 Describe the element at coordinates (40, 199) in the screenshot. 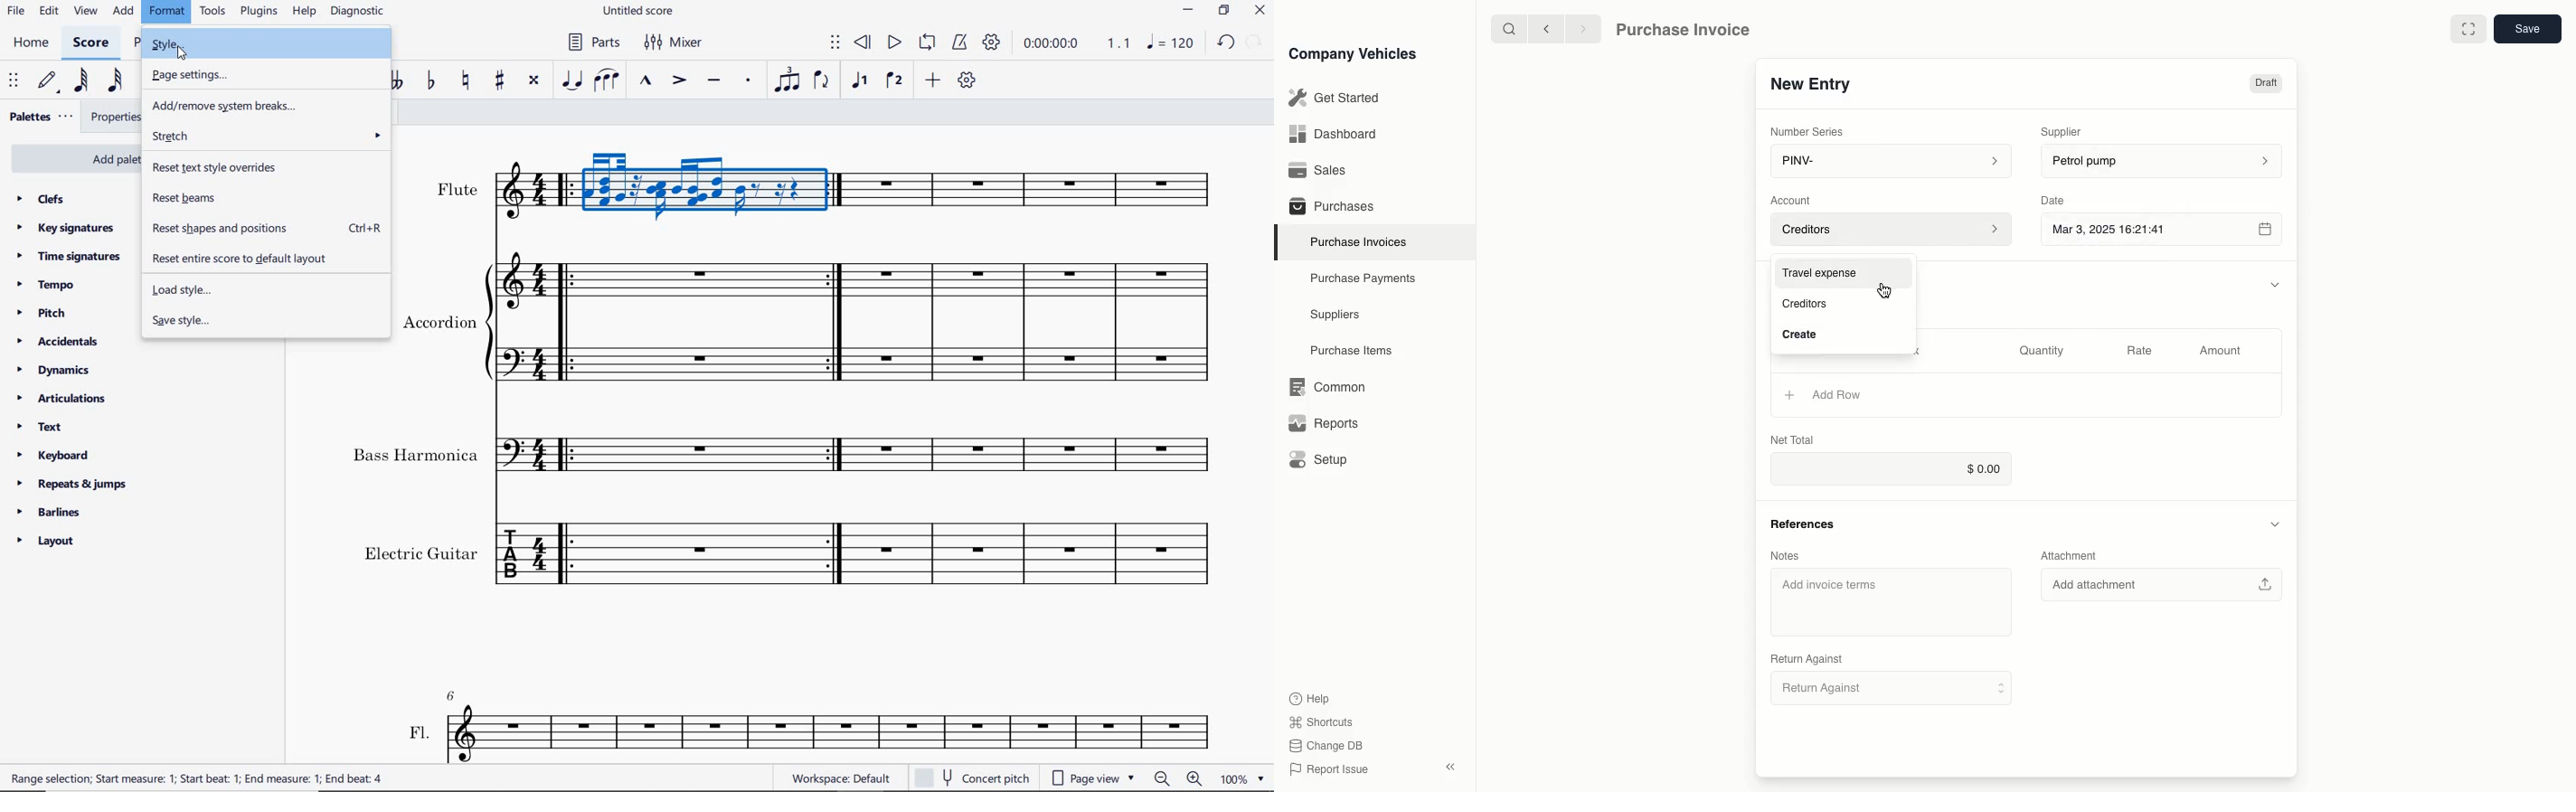

I see `clefs` at that location.